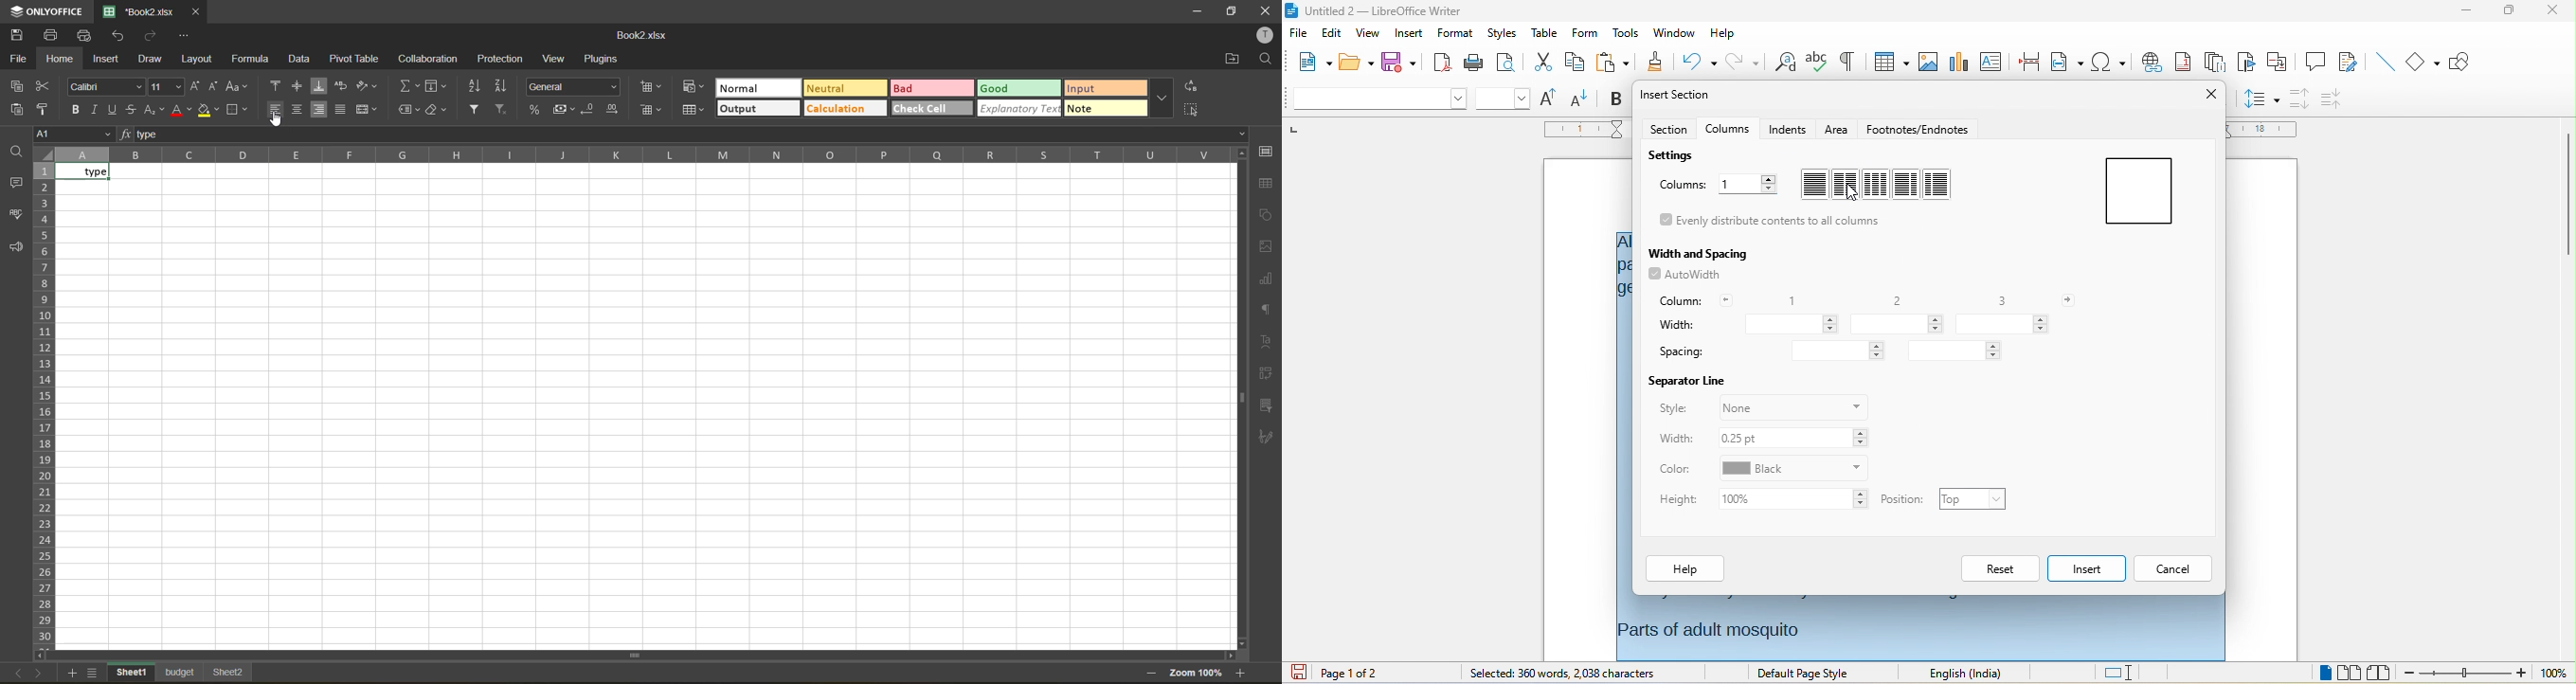 The height and width of the screenshot is (700, 2576). What do you see at coordinates (1918, 128) in the screenshot?
I see `footnotes/endnotes` at bounding box center [1918, 128].